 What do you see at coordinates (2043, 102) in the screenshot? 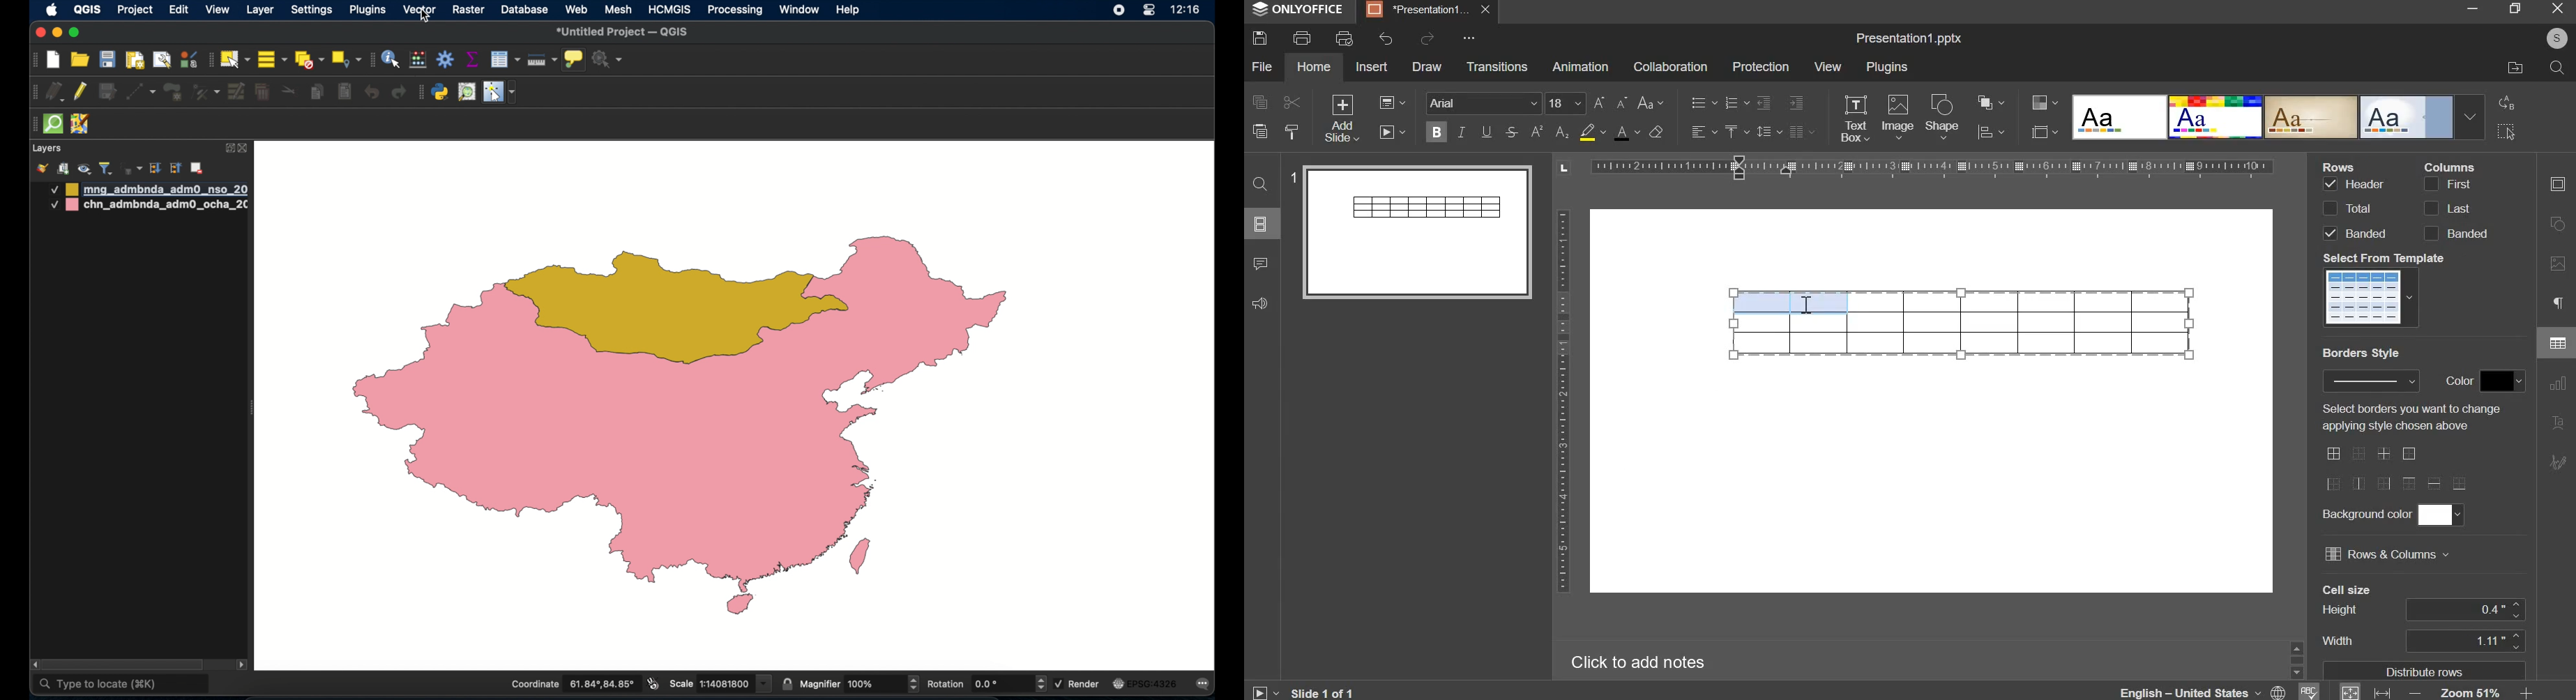
I see `design color` at bounding box center [2043, 102].